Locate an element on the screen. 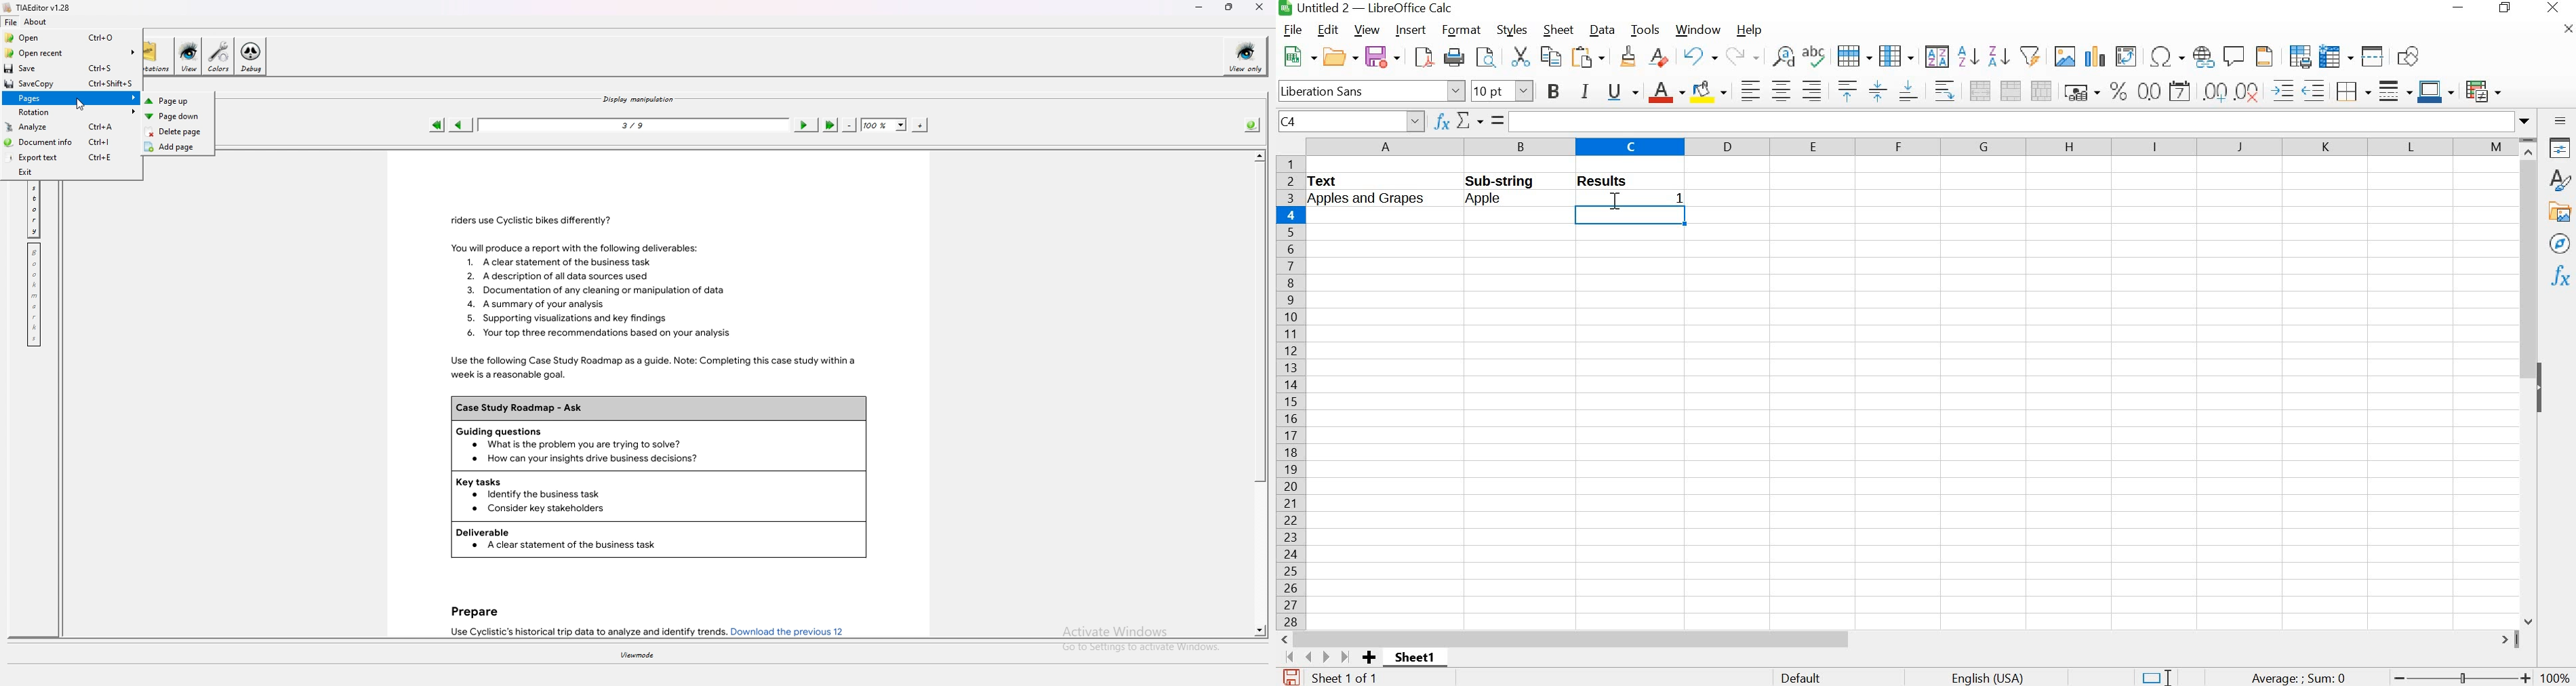  sort is located at coordinates (1936, 56).